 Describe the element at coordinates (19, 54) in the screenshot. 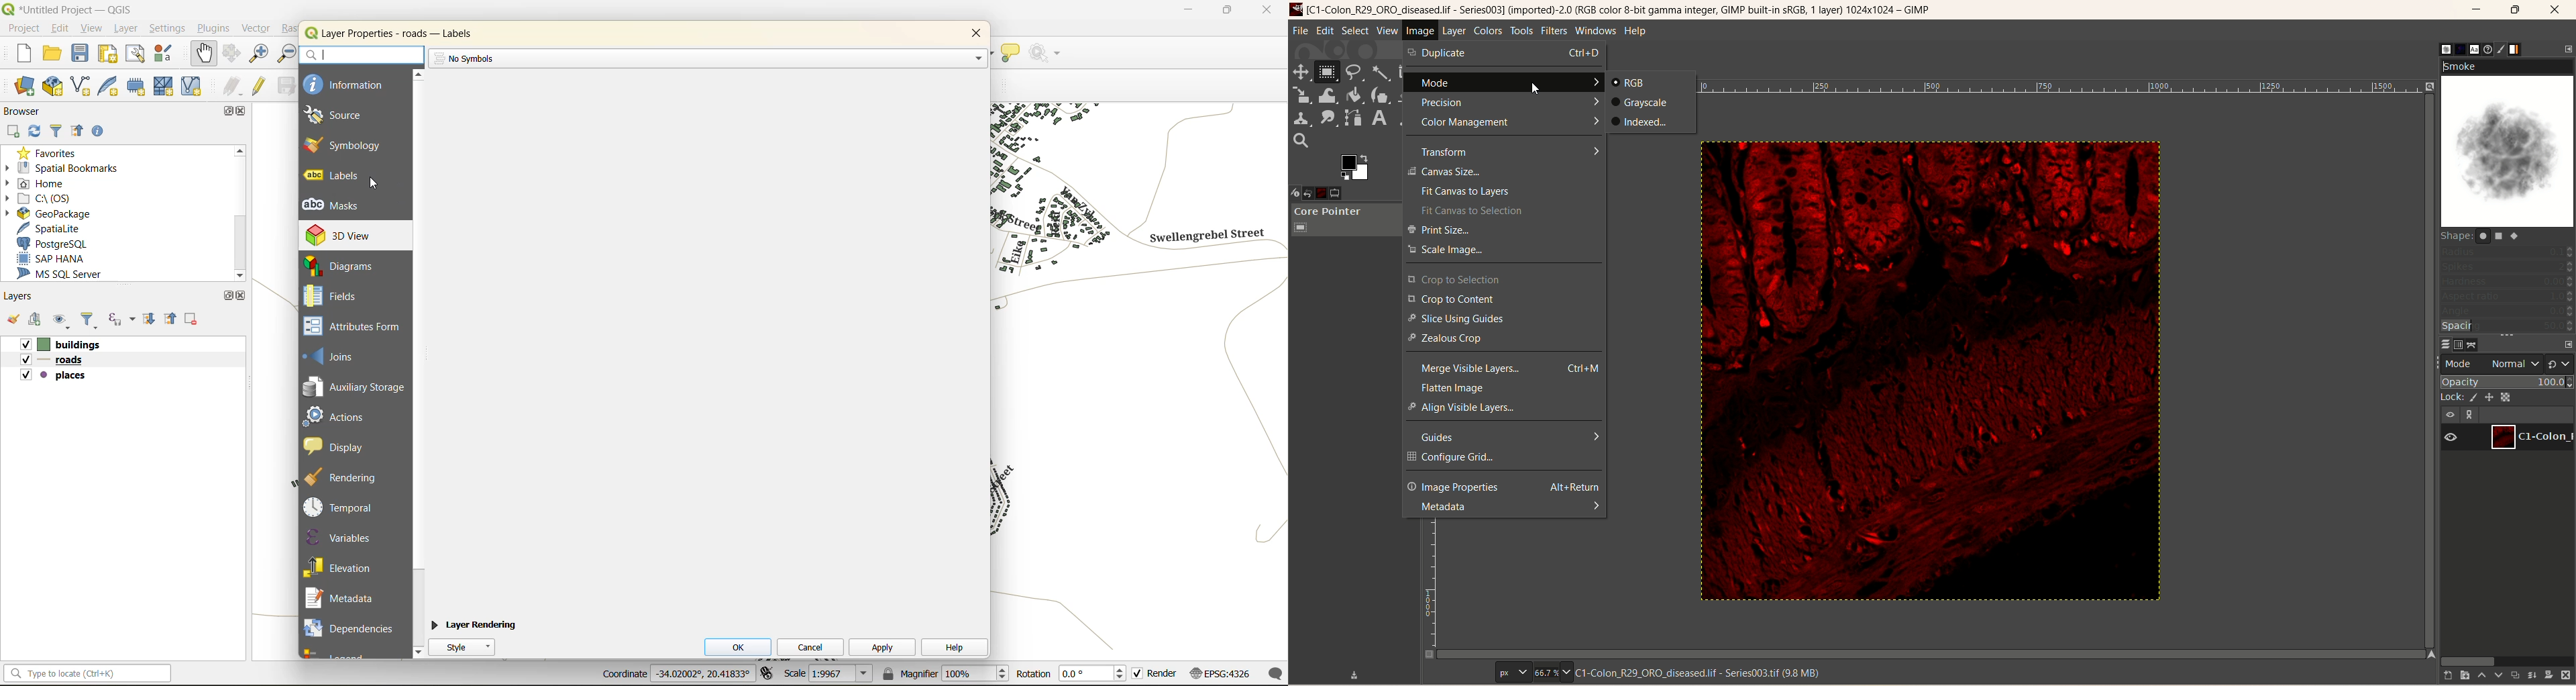

I see `new` at that location.